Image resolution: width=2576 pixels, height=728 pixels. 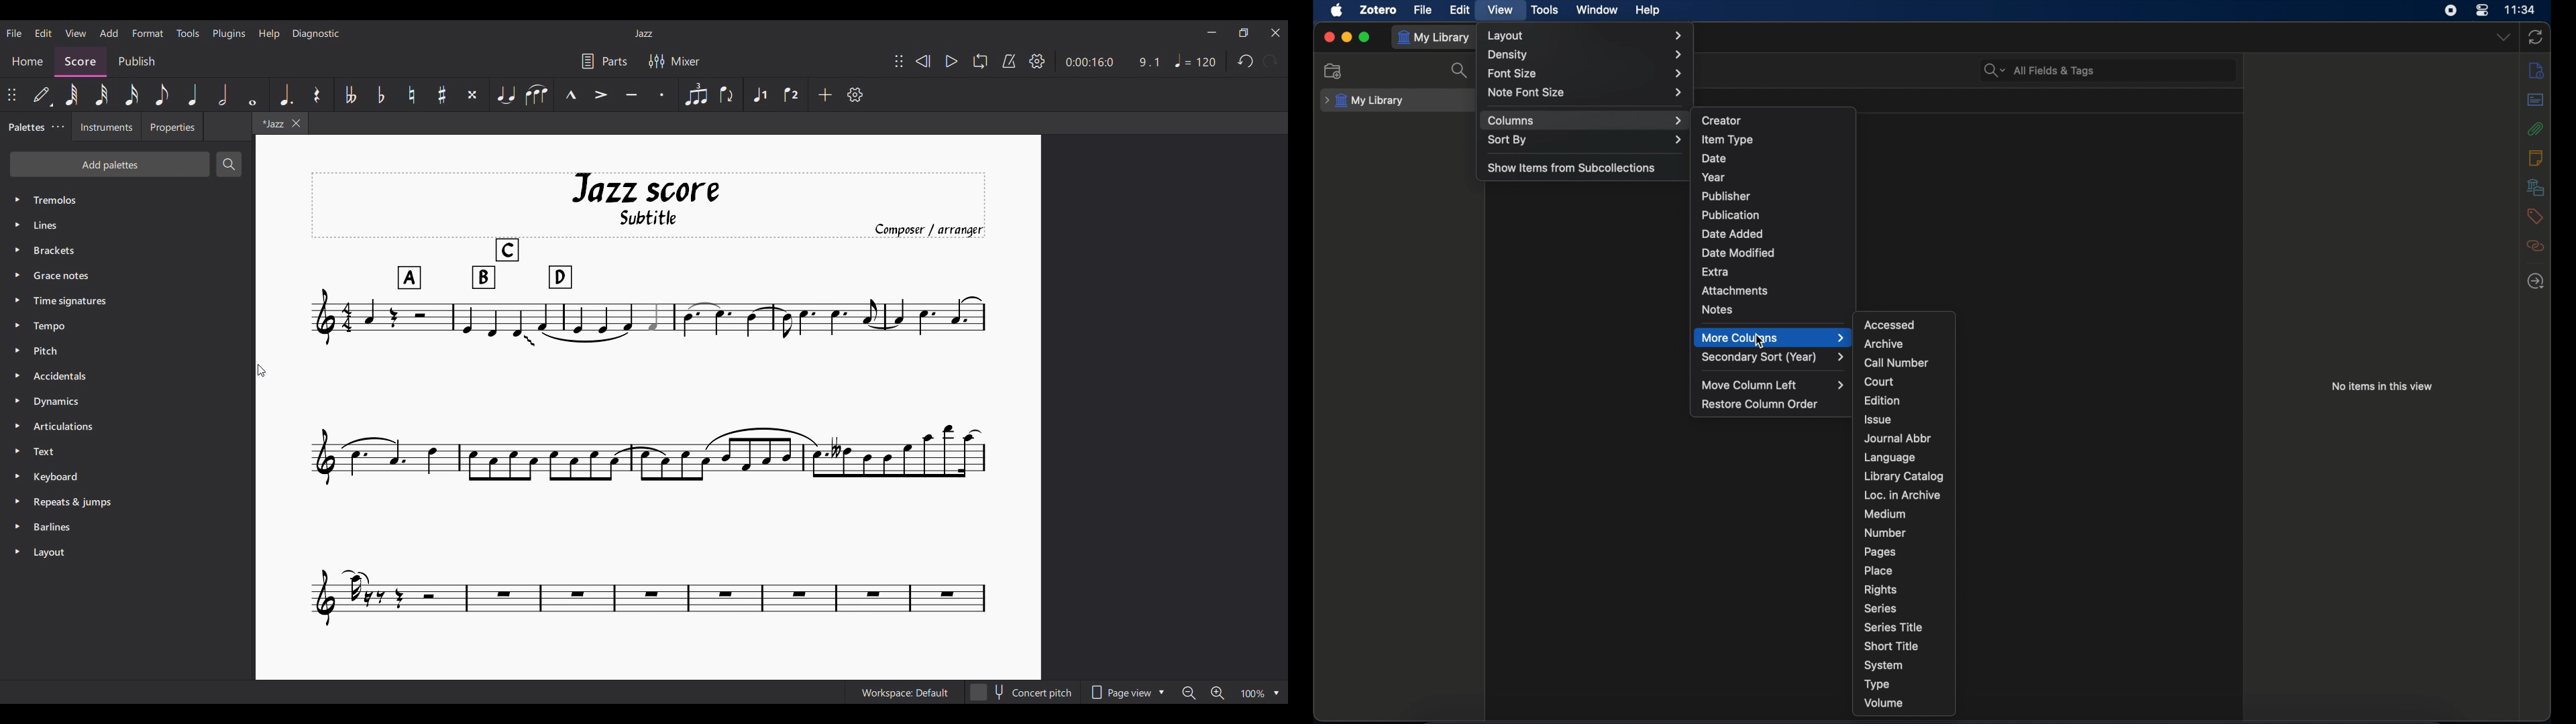 What do you see at coordinates (1880, 552) in the screenshot?
I see `ages` at bounding box center [1880, 552].